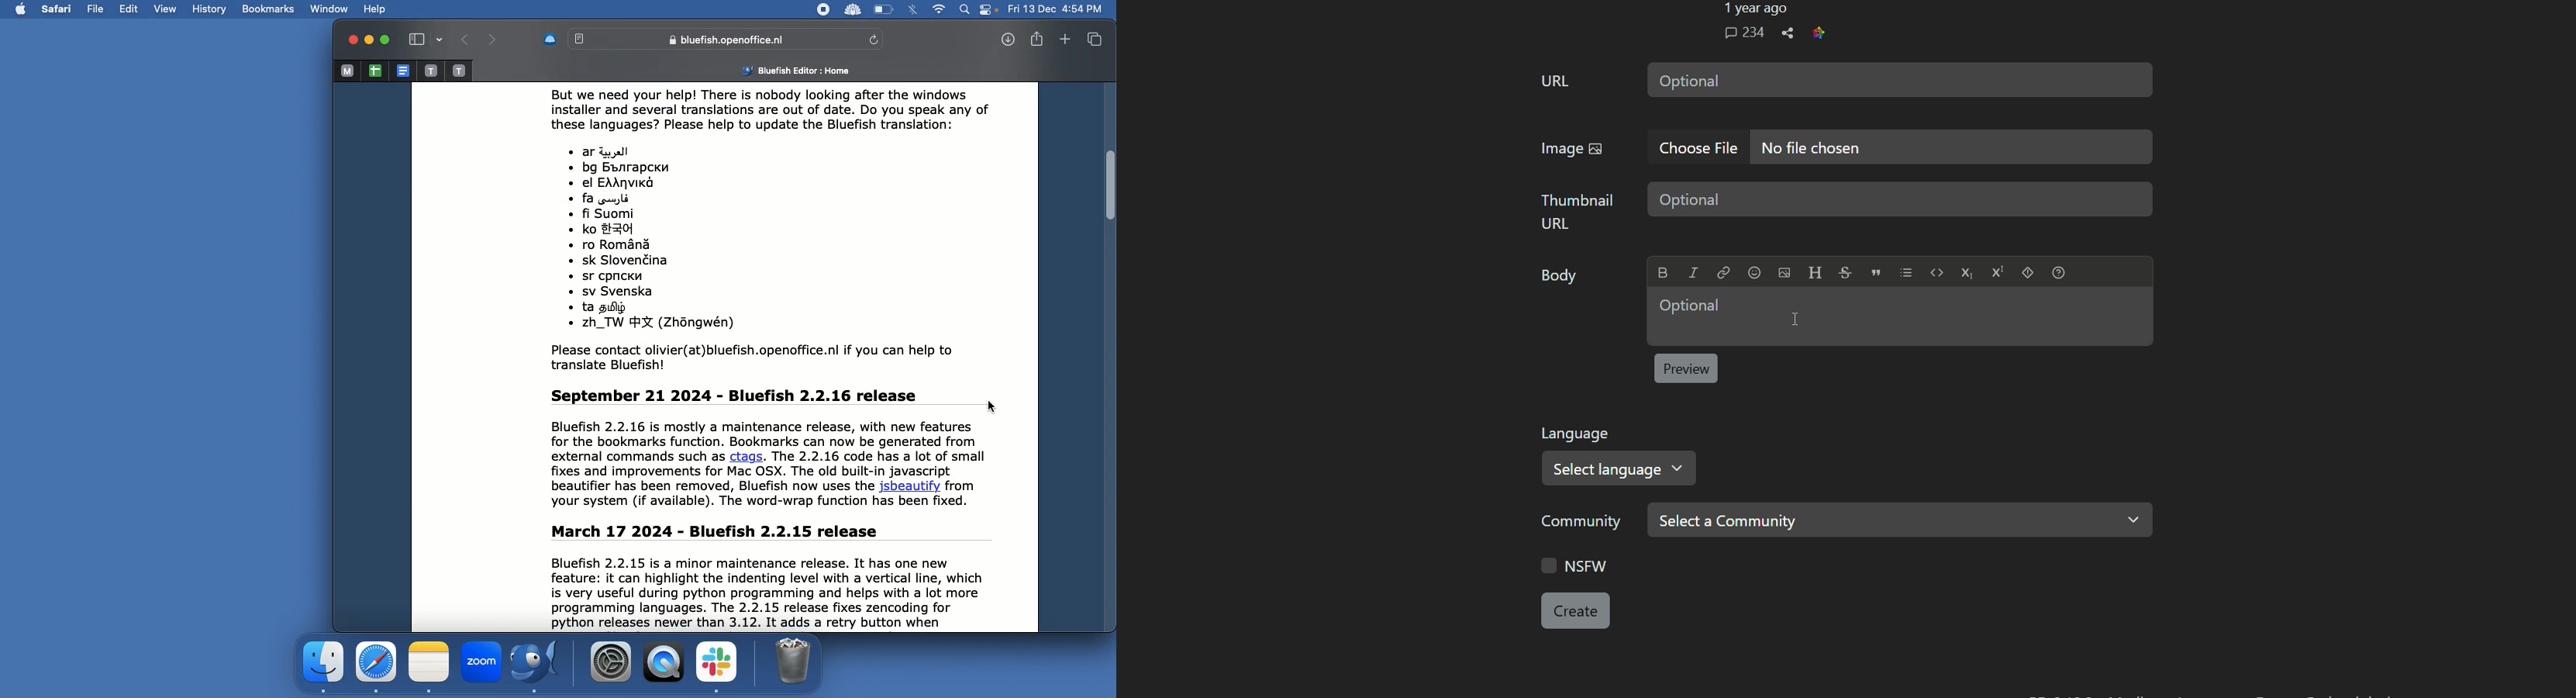  What do you see at coordinates (1571, 149) in the screenshot?
I see `image` at bounding box center [1571, 149].